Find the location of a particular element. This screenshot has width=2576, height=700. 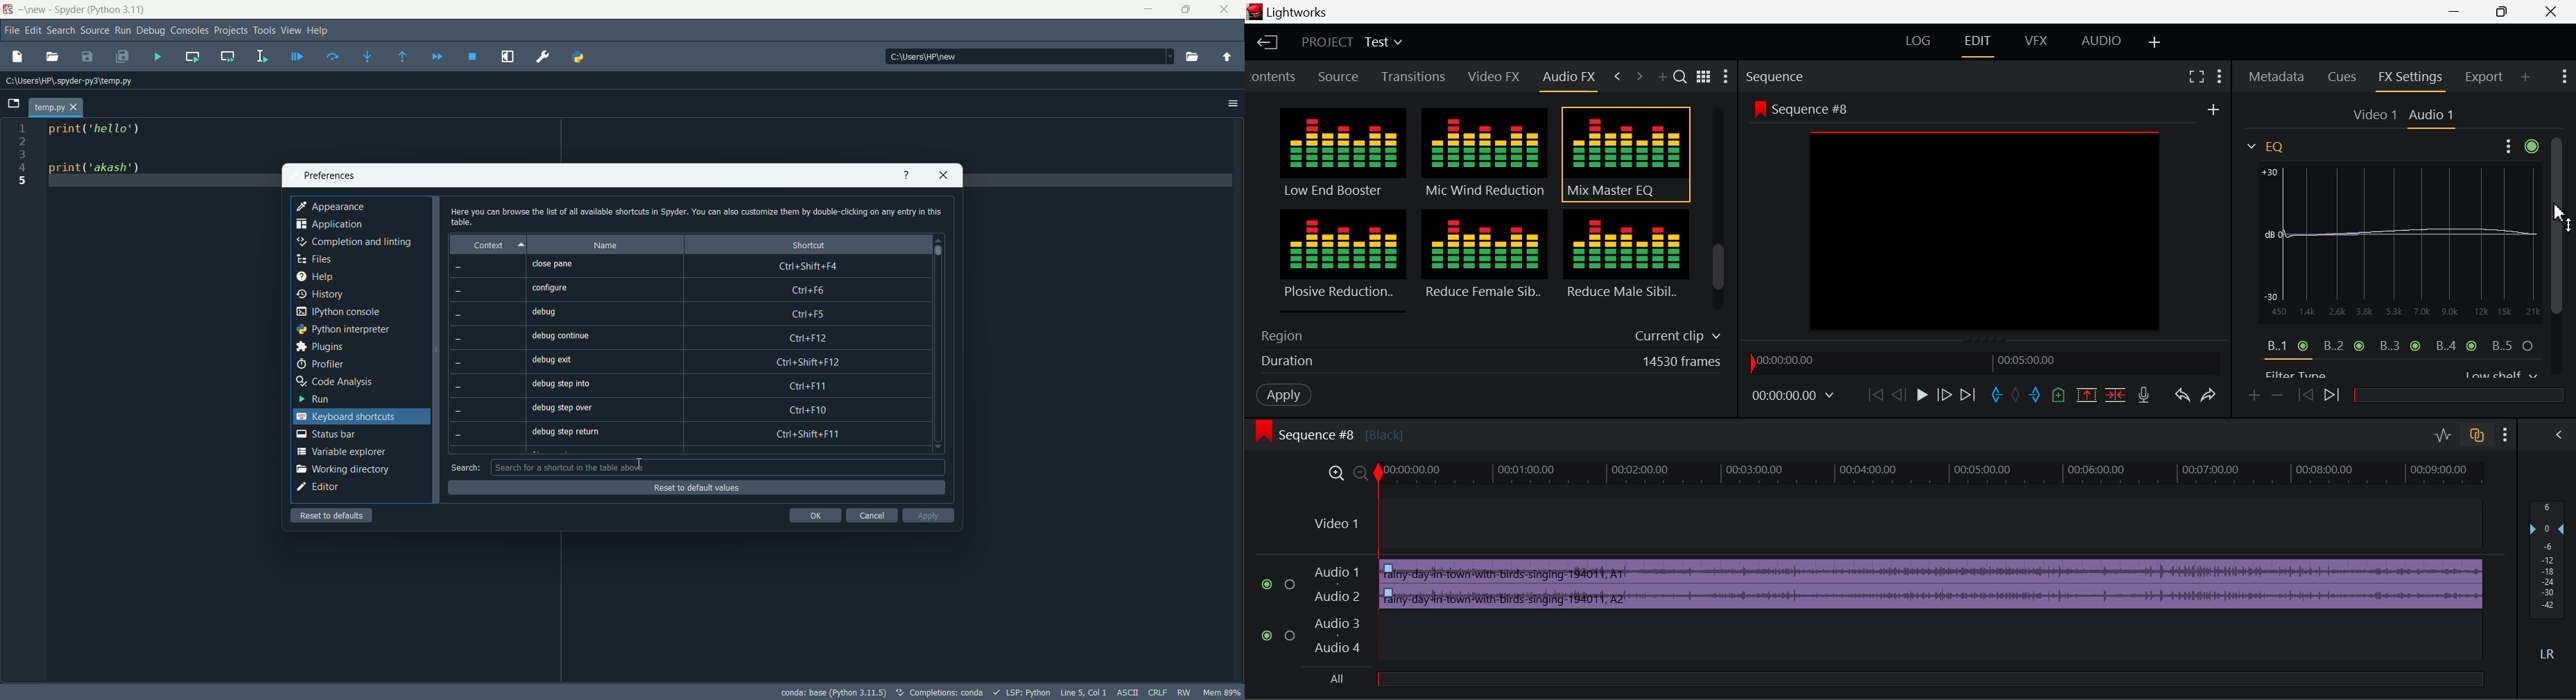

2 is located at coordinates (21, 141).